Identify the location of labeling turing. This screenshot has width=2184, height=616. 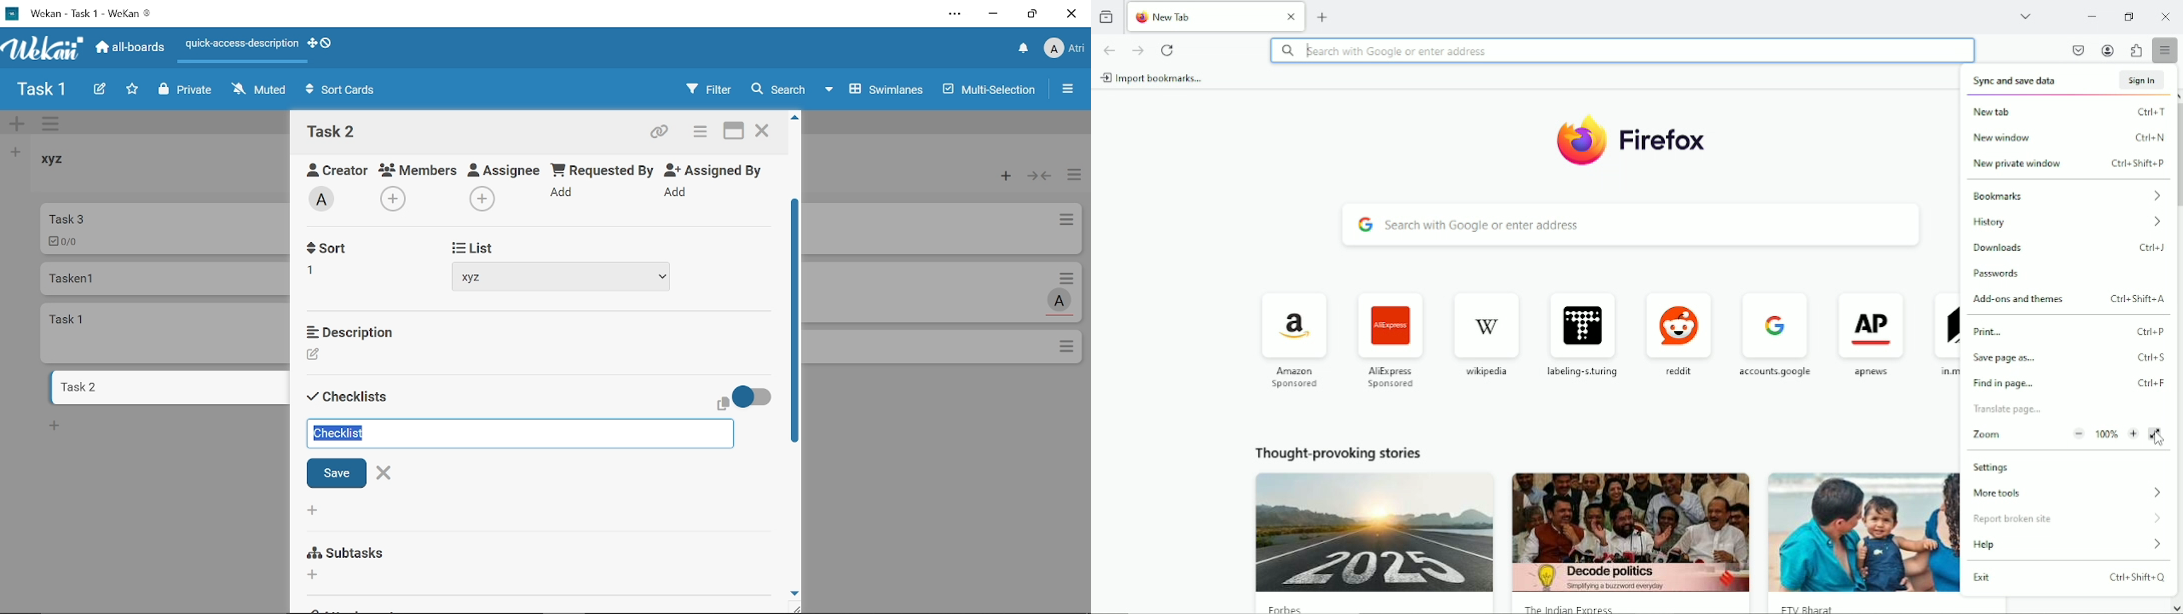
(1582, 329).